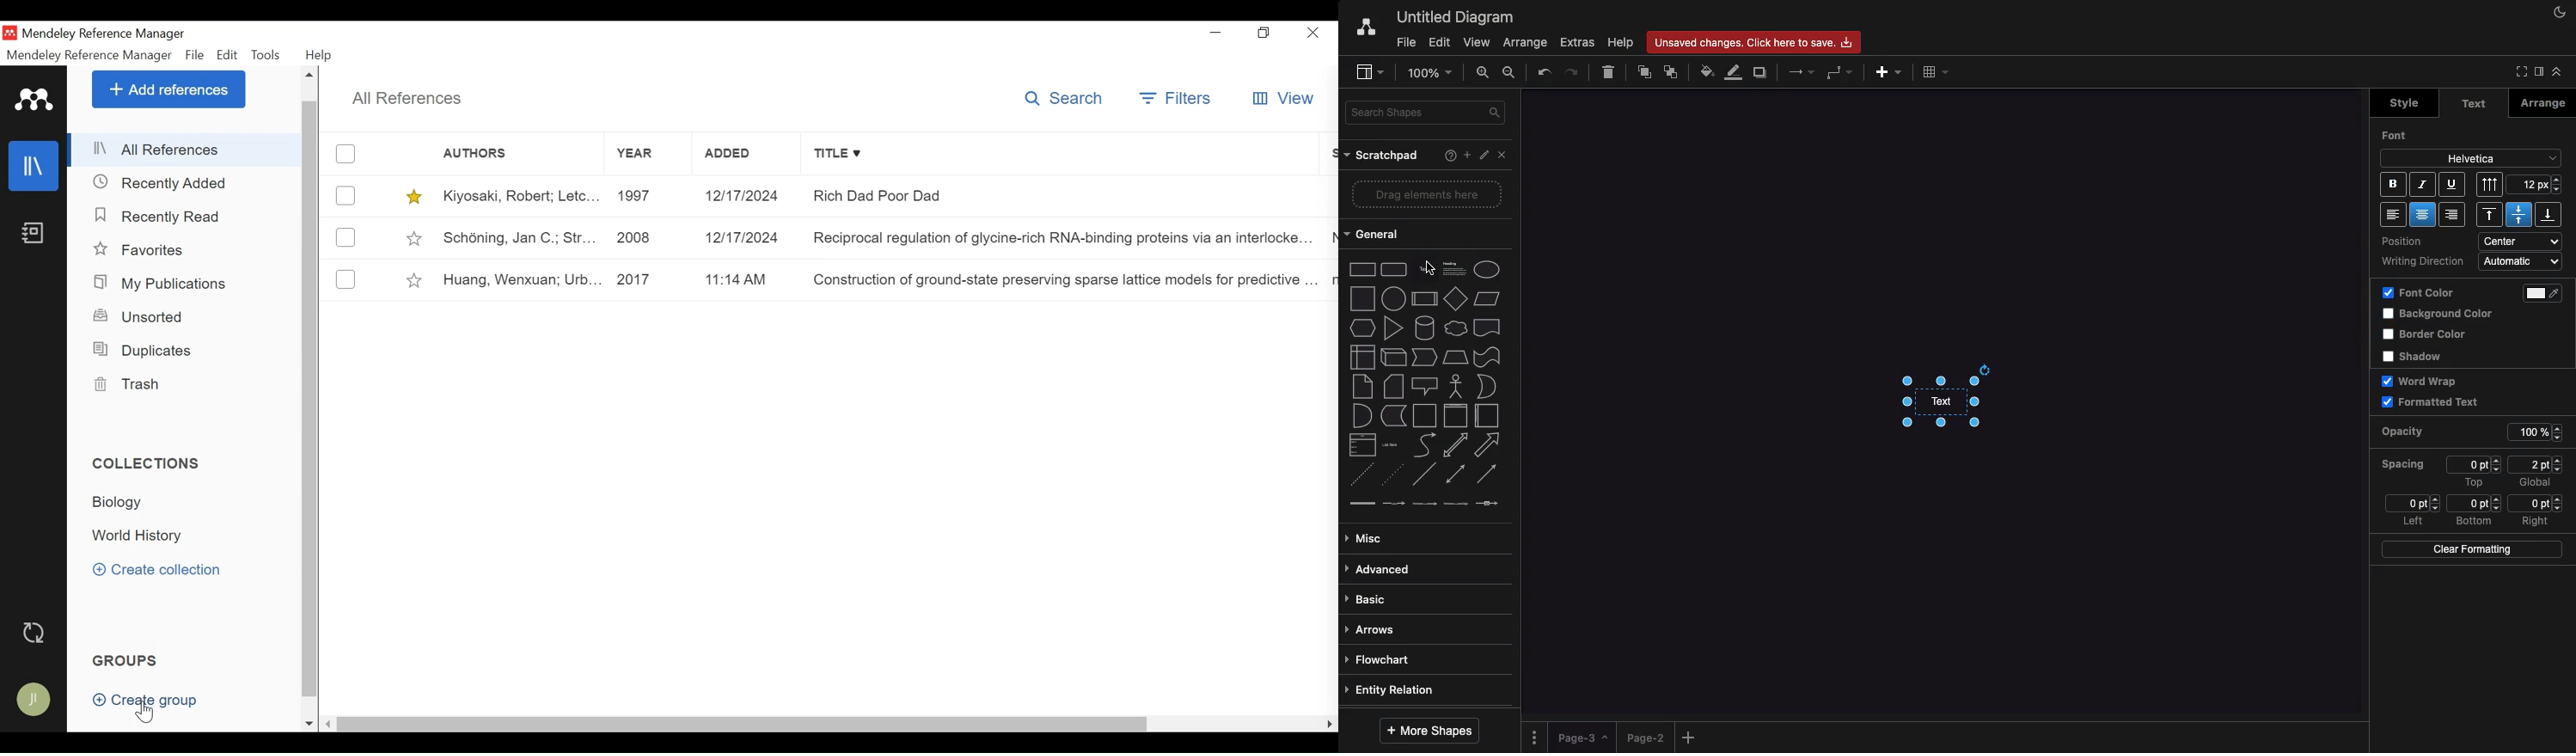  Describe the element at coordinates (1363, 328) in the screenshot. I see `hexagon` at that location.